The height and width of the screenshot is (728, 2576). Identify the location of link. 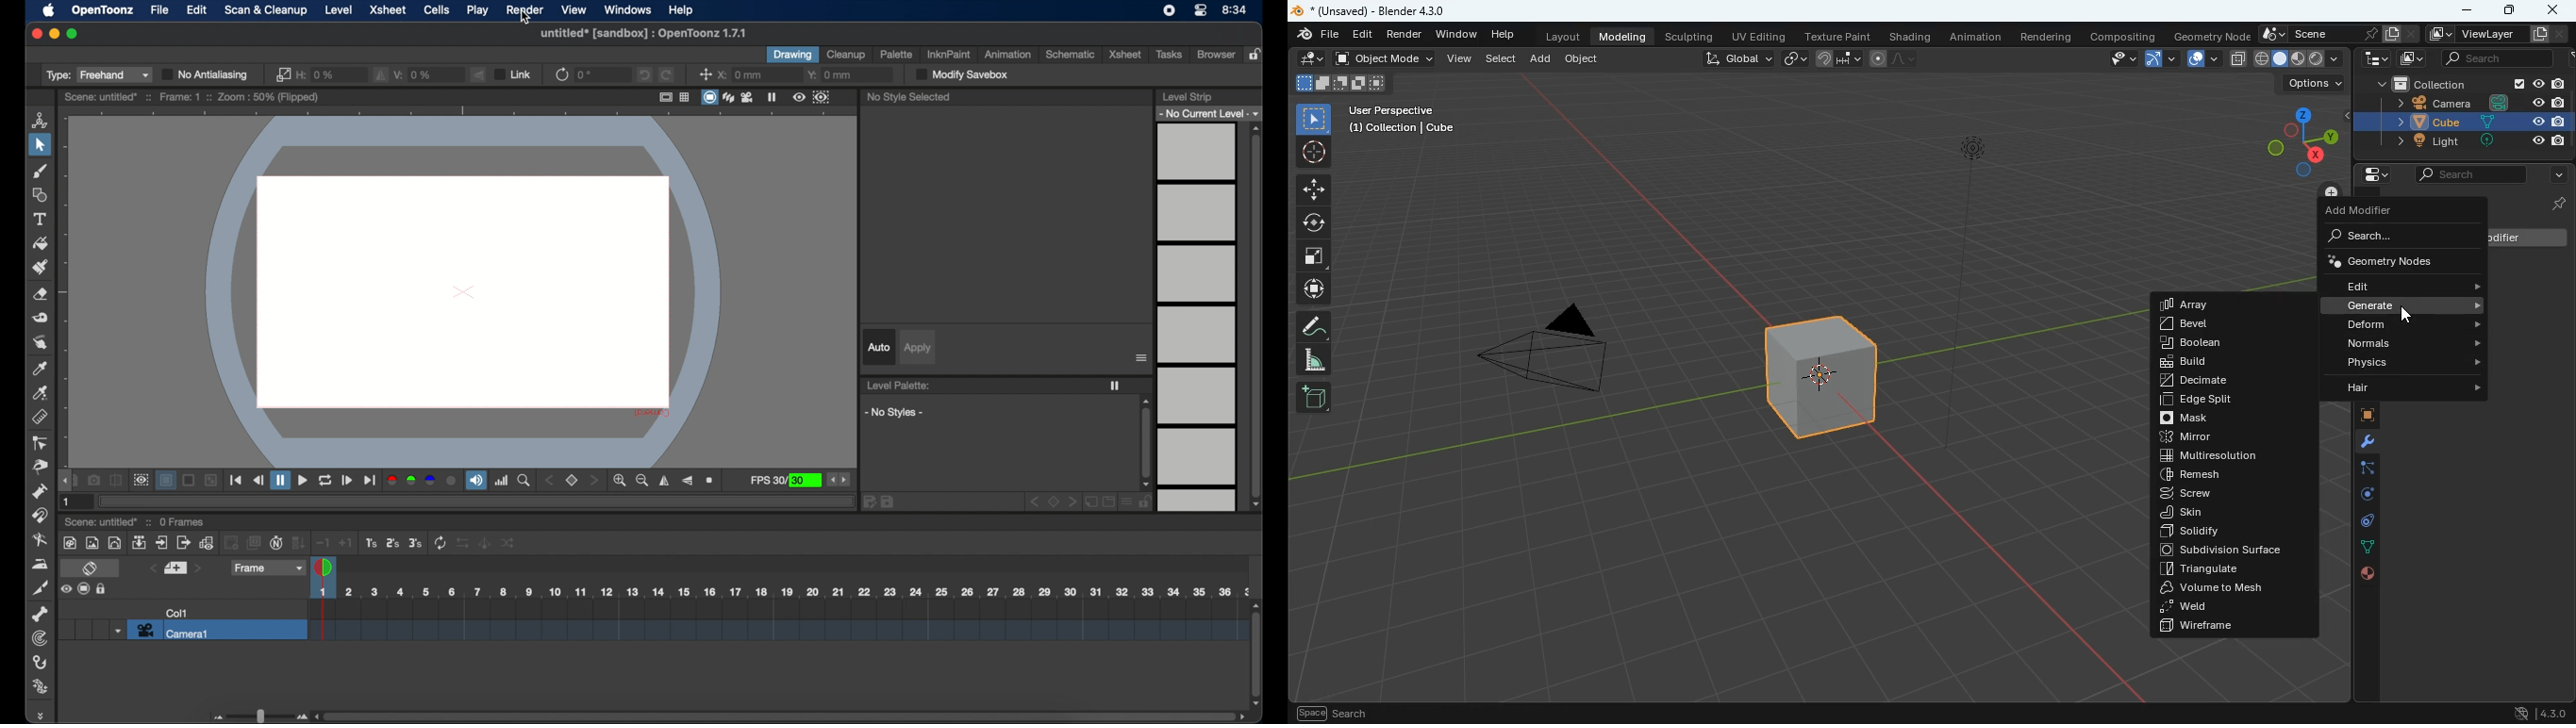
(1797, 59).